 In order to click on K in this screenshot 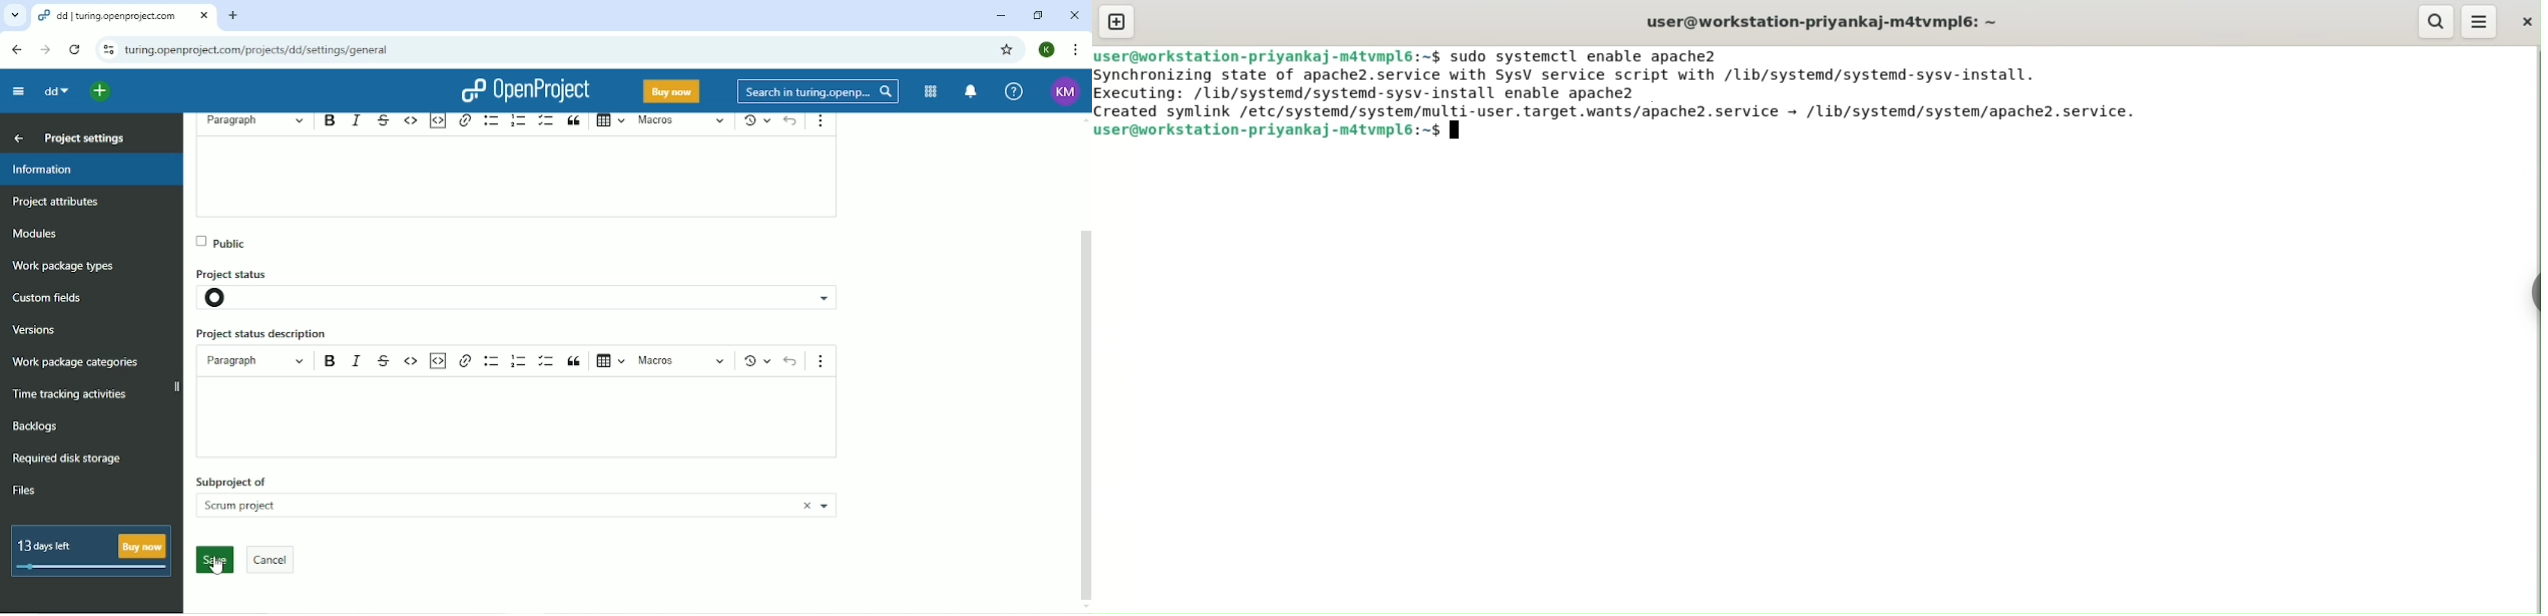, I will do `click(1047, 50)`.